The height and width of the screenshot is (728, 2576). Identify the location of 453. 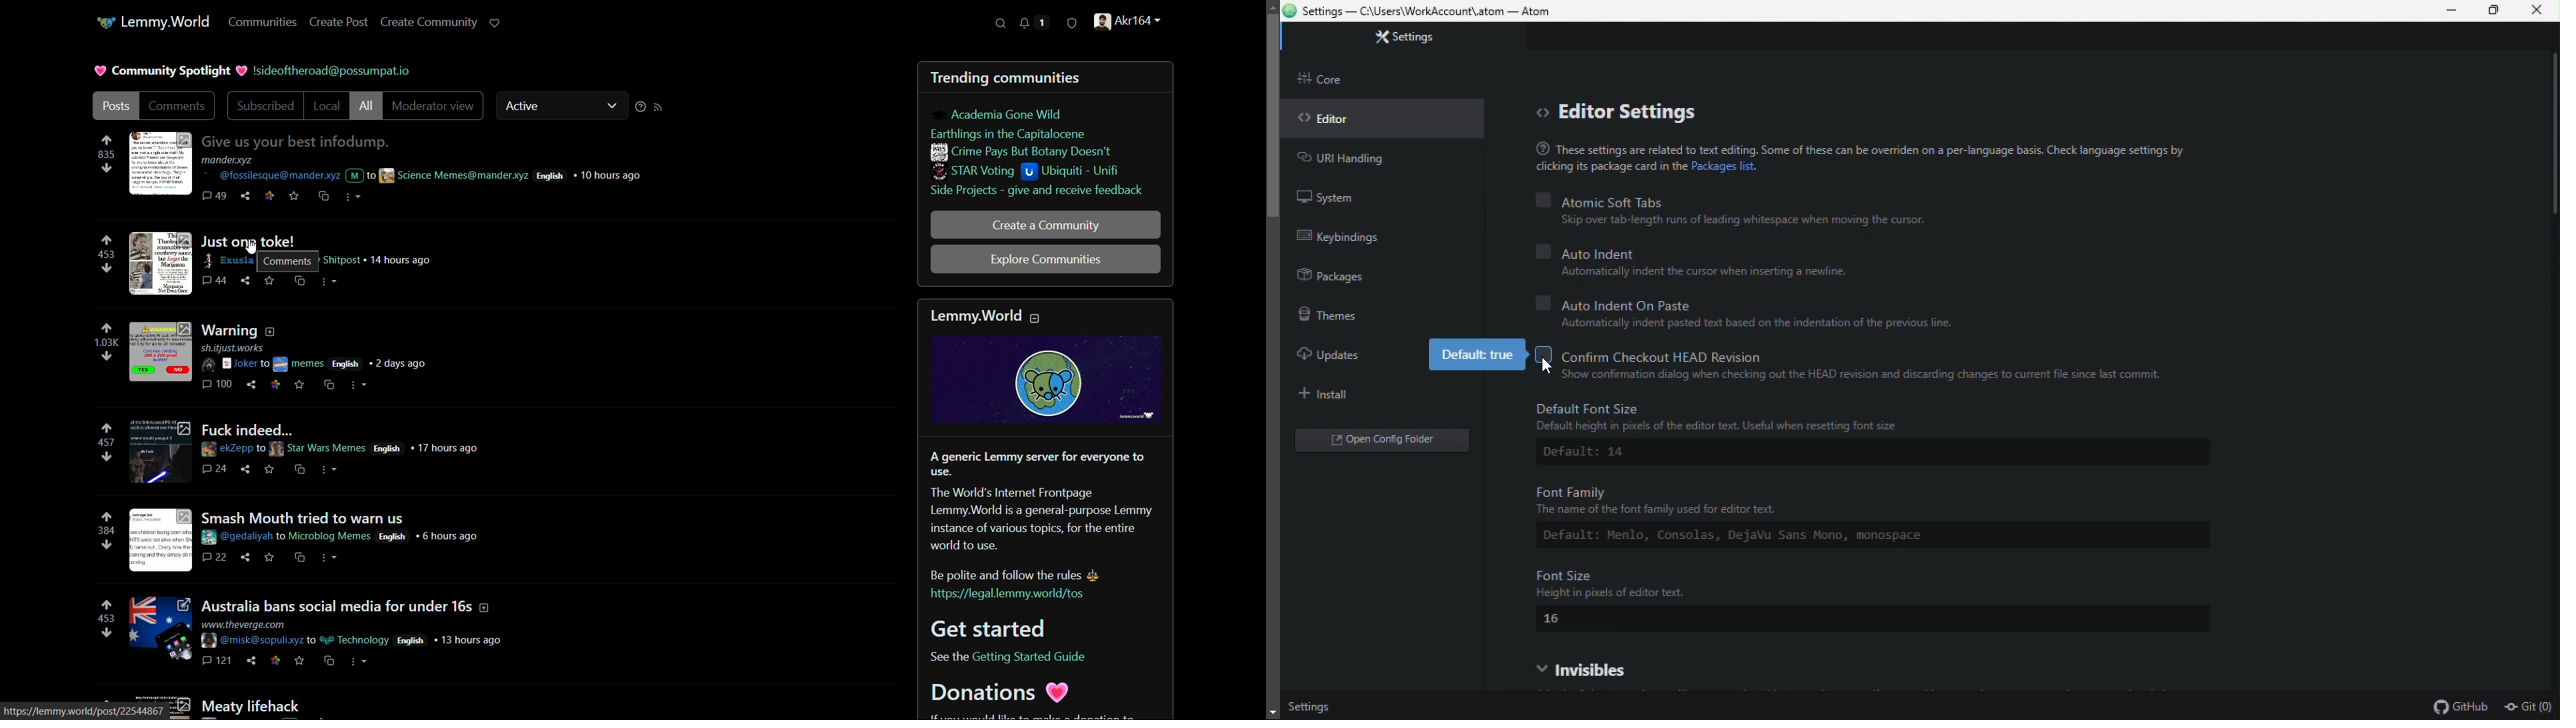
(107, 255).